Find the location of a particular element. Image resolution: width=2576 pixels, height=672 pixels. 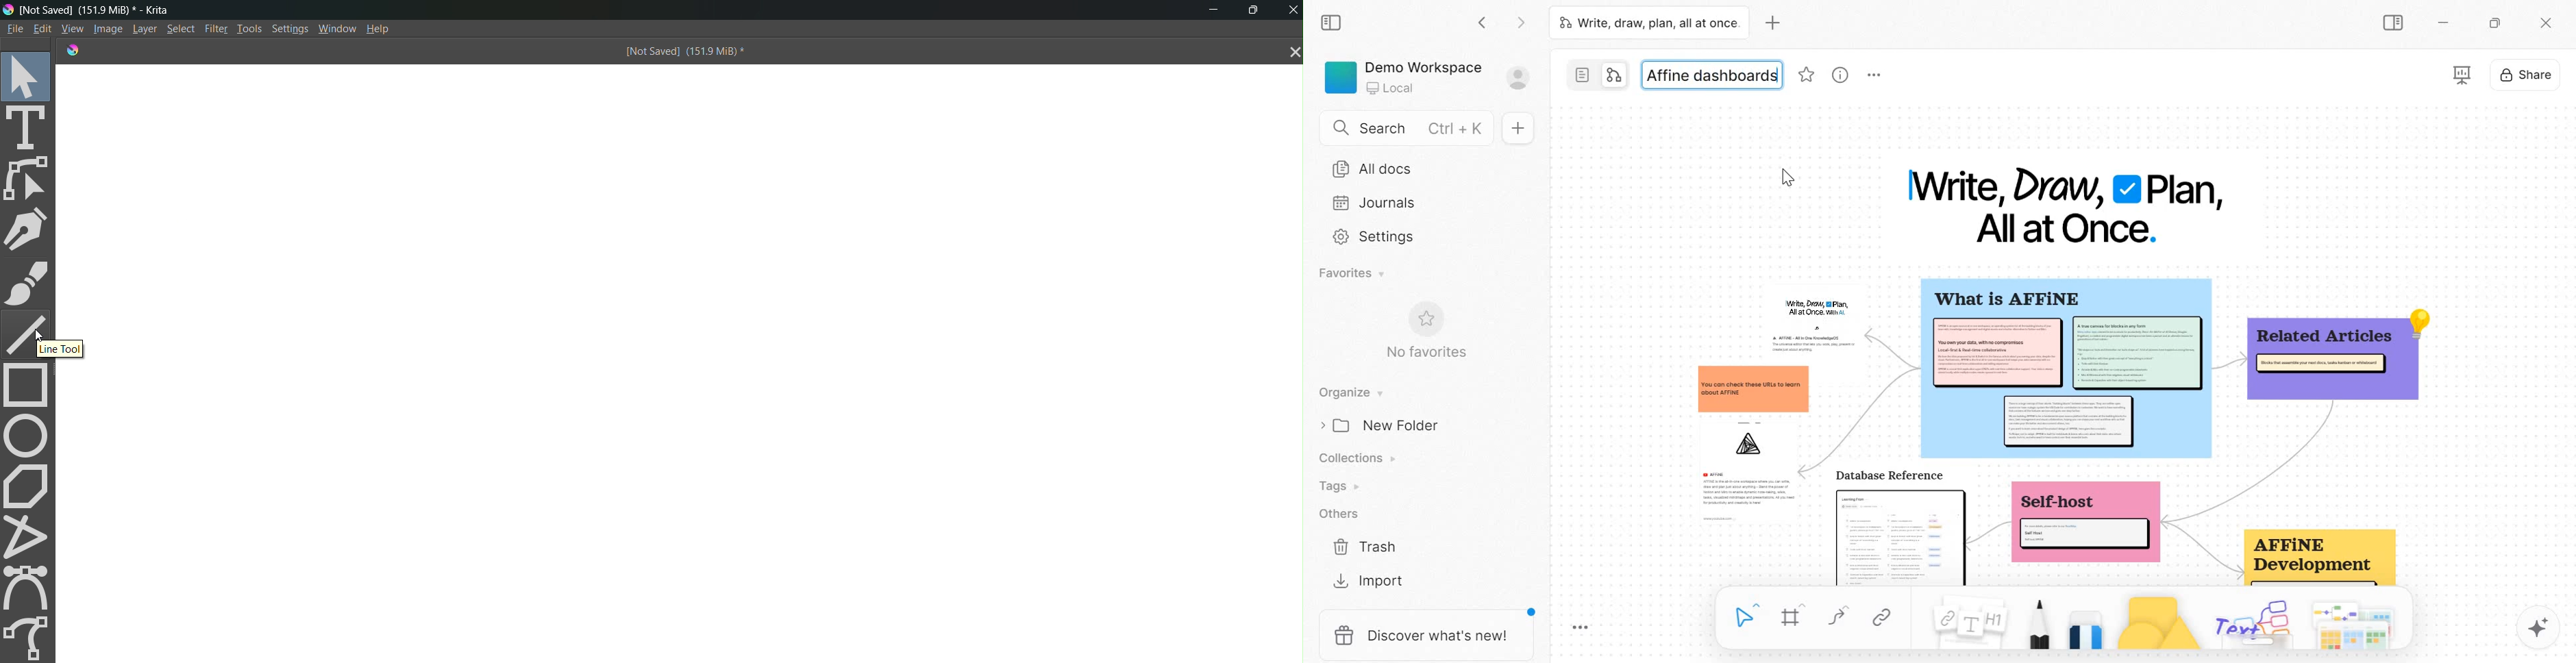

polygon is located at coordinates (29, 485).